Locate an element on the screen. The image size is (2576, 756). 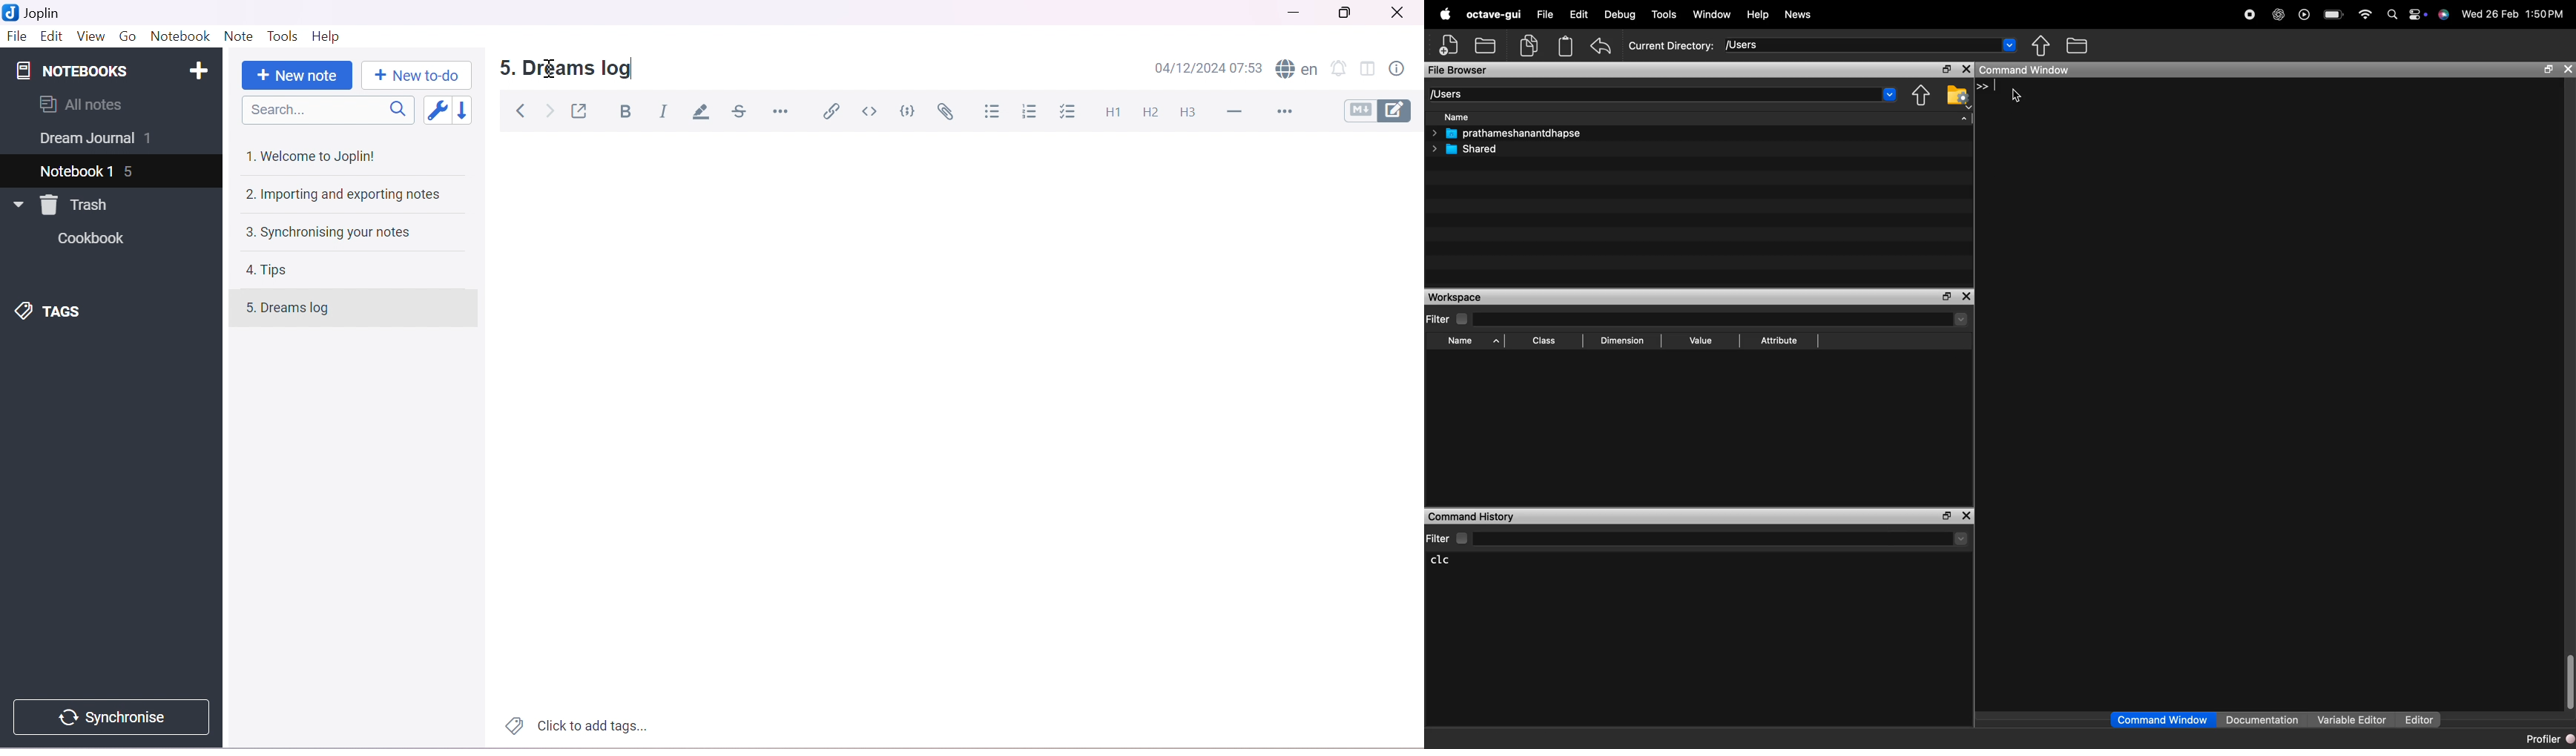
Insert/edit link is located at coordinates (831, 110).